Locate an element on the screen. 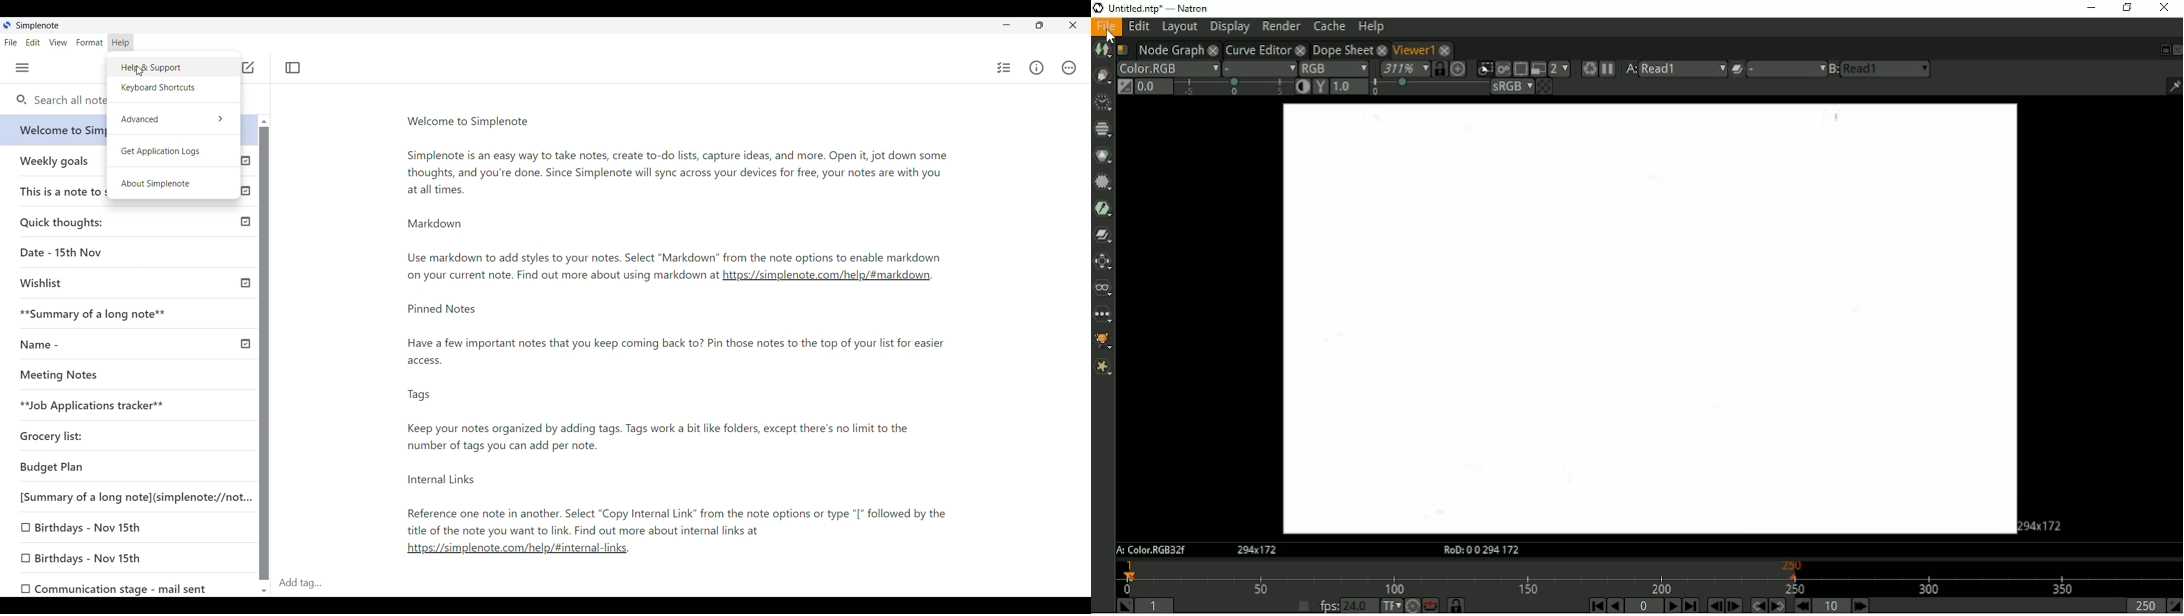   is located at coordinates (245, 344).